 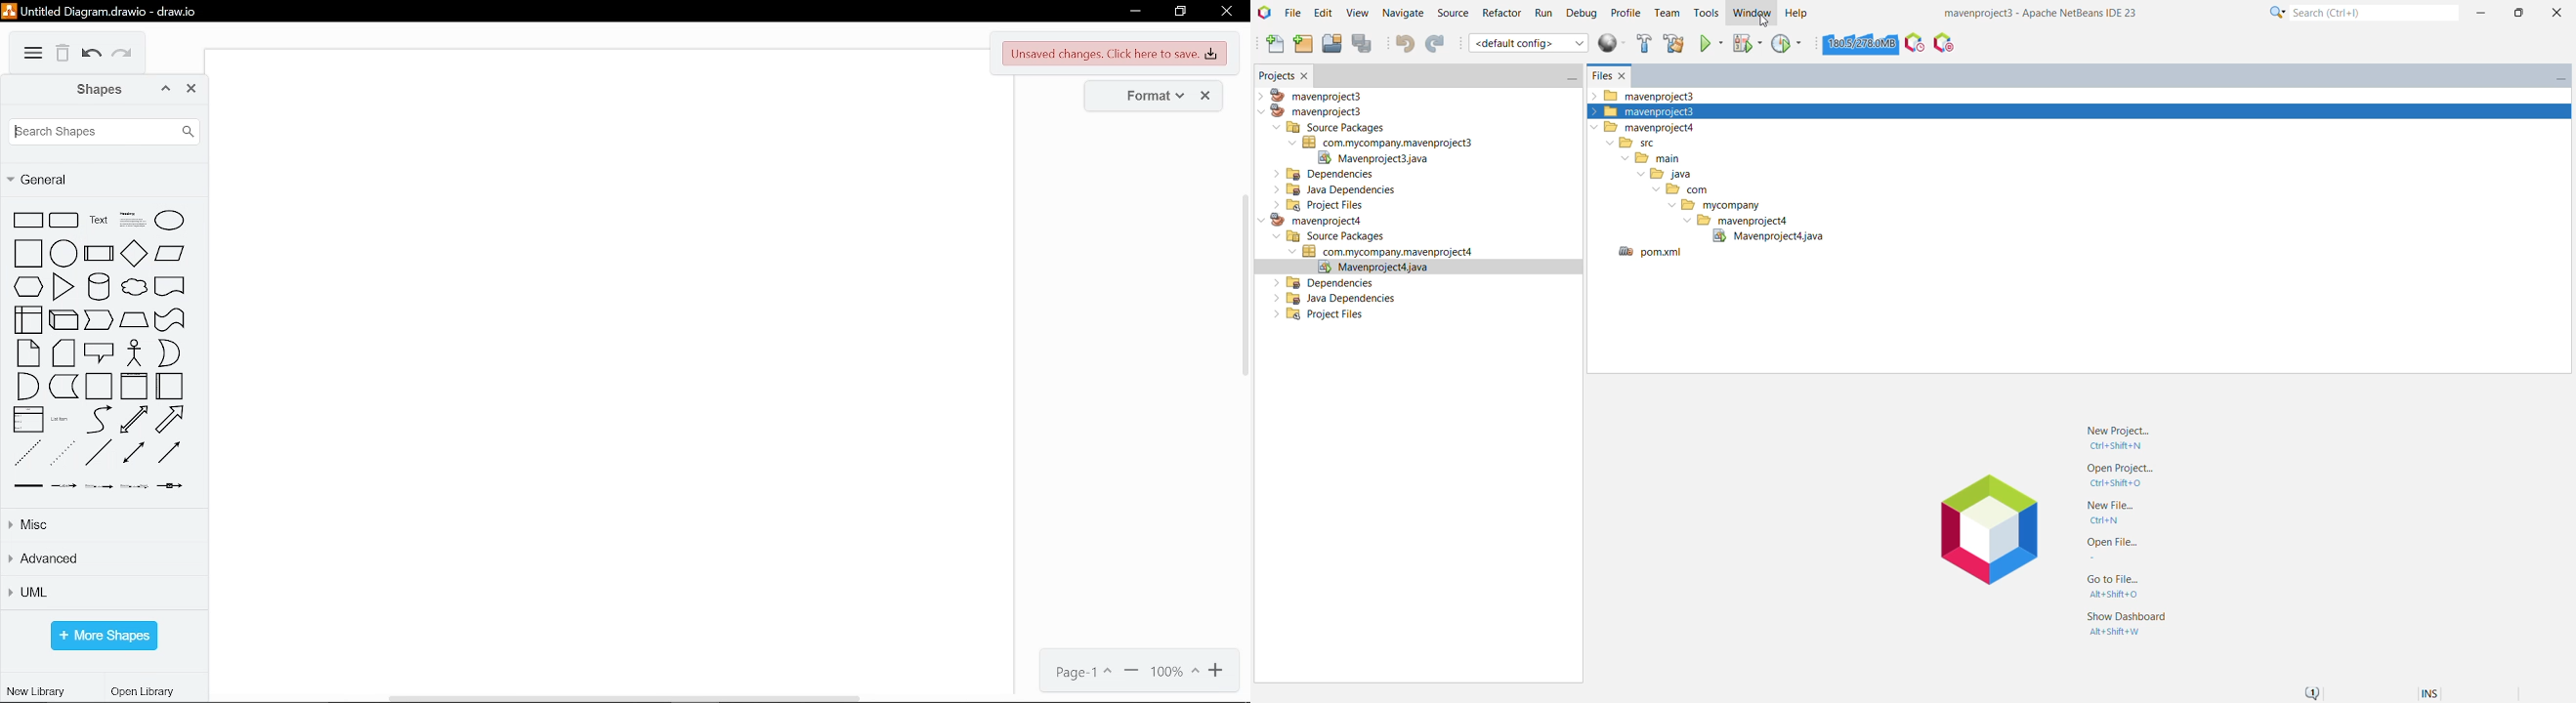 I want to click on zoom in, so click(x=1217, y=671).